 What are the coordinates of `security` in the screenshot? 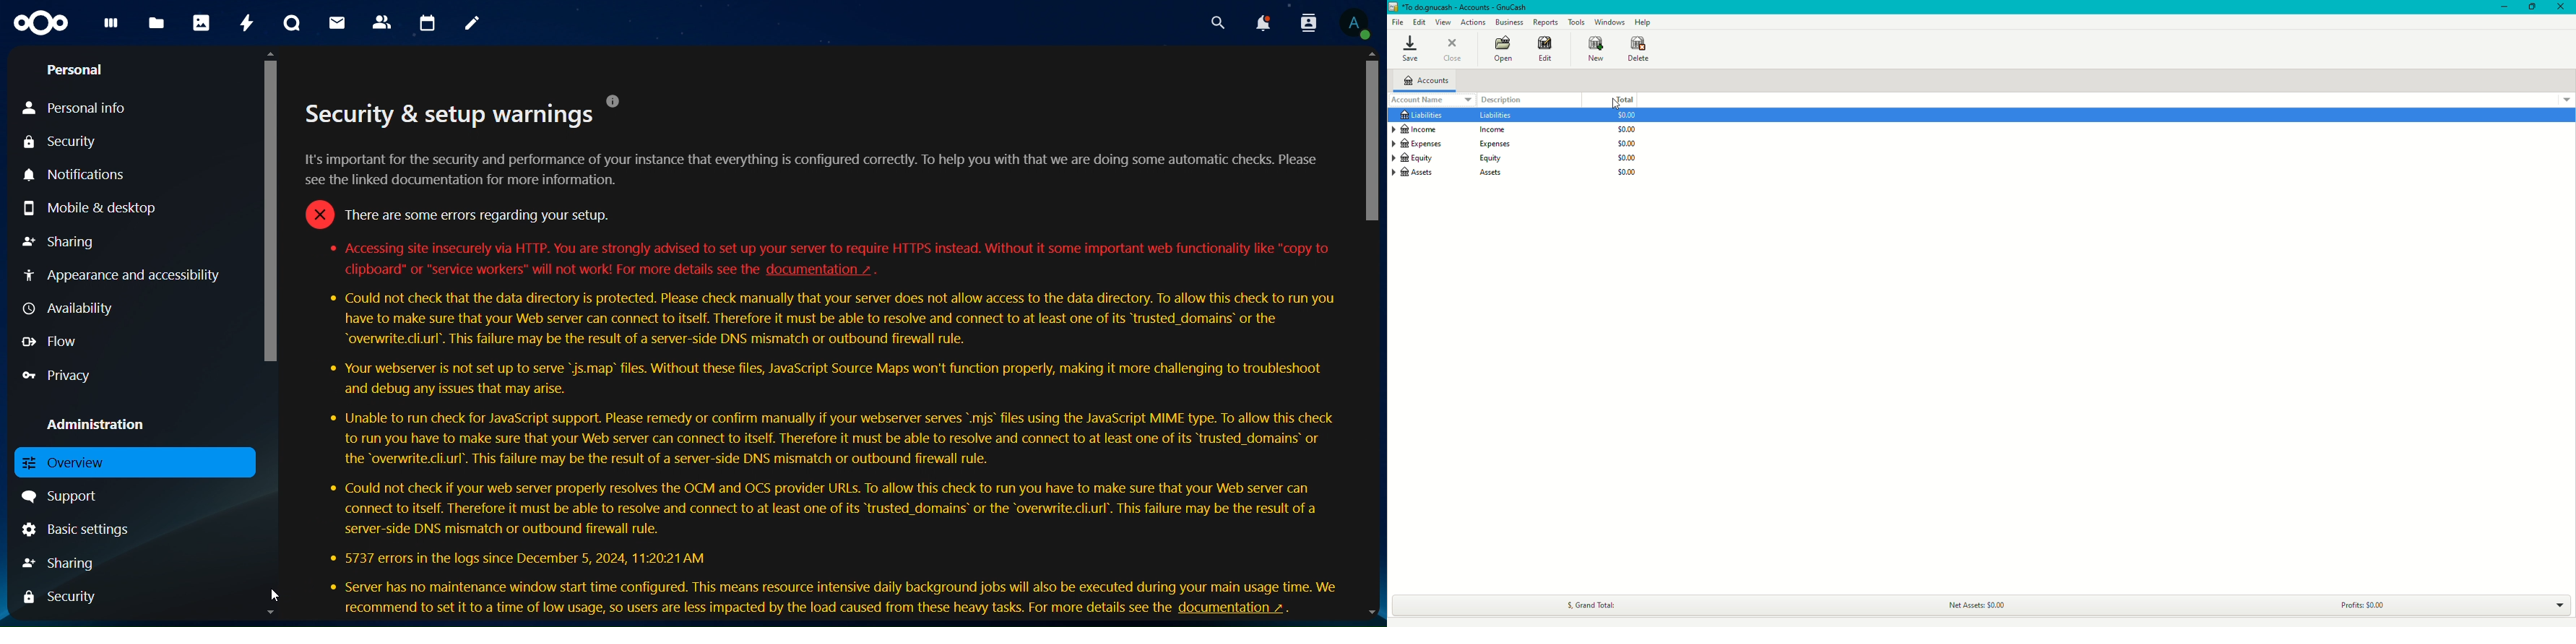 It's located at (61, 142).